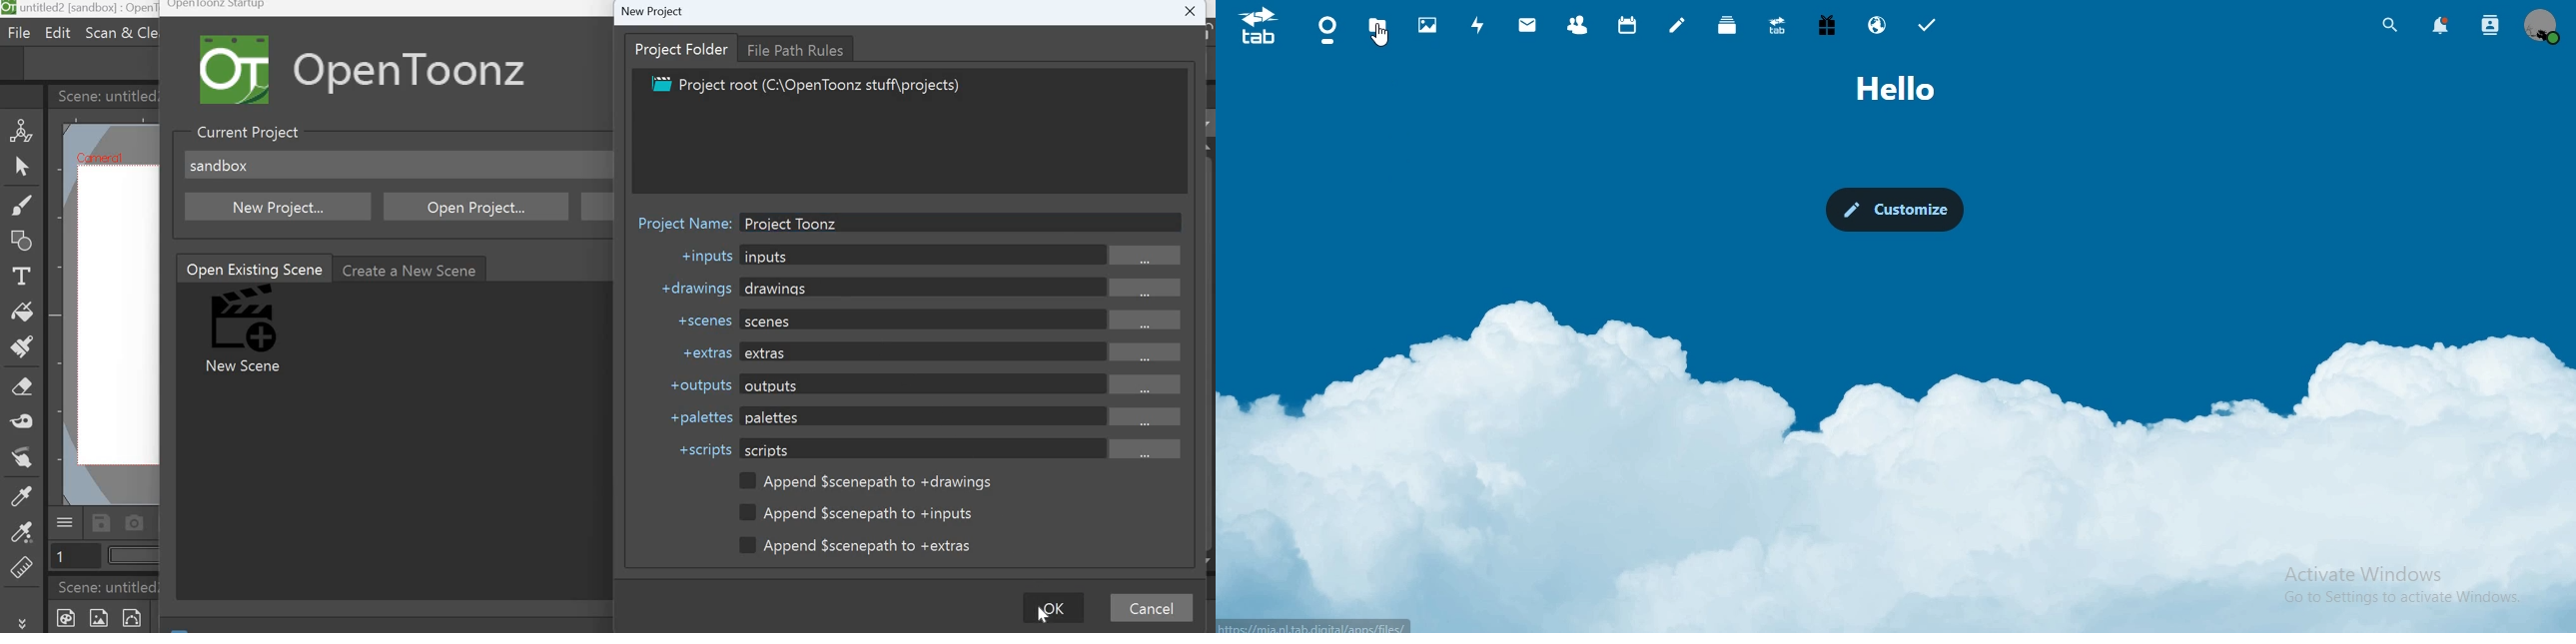 This screenshot has height=644, width=2576. What do you see at coordinates (116, 316) in the screenshot?
I see `working area` at bounding box center [116, 316].